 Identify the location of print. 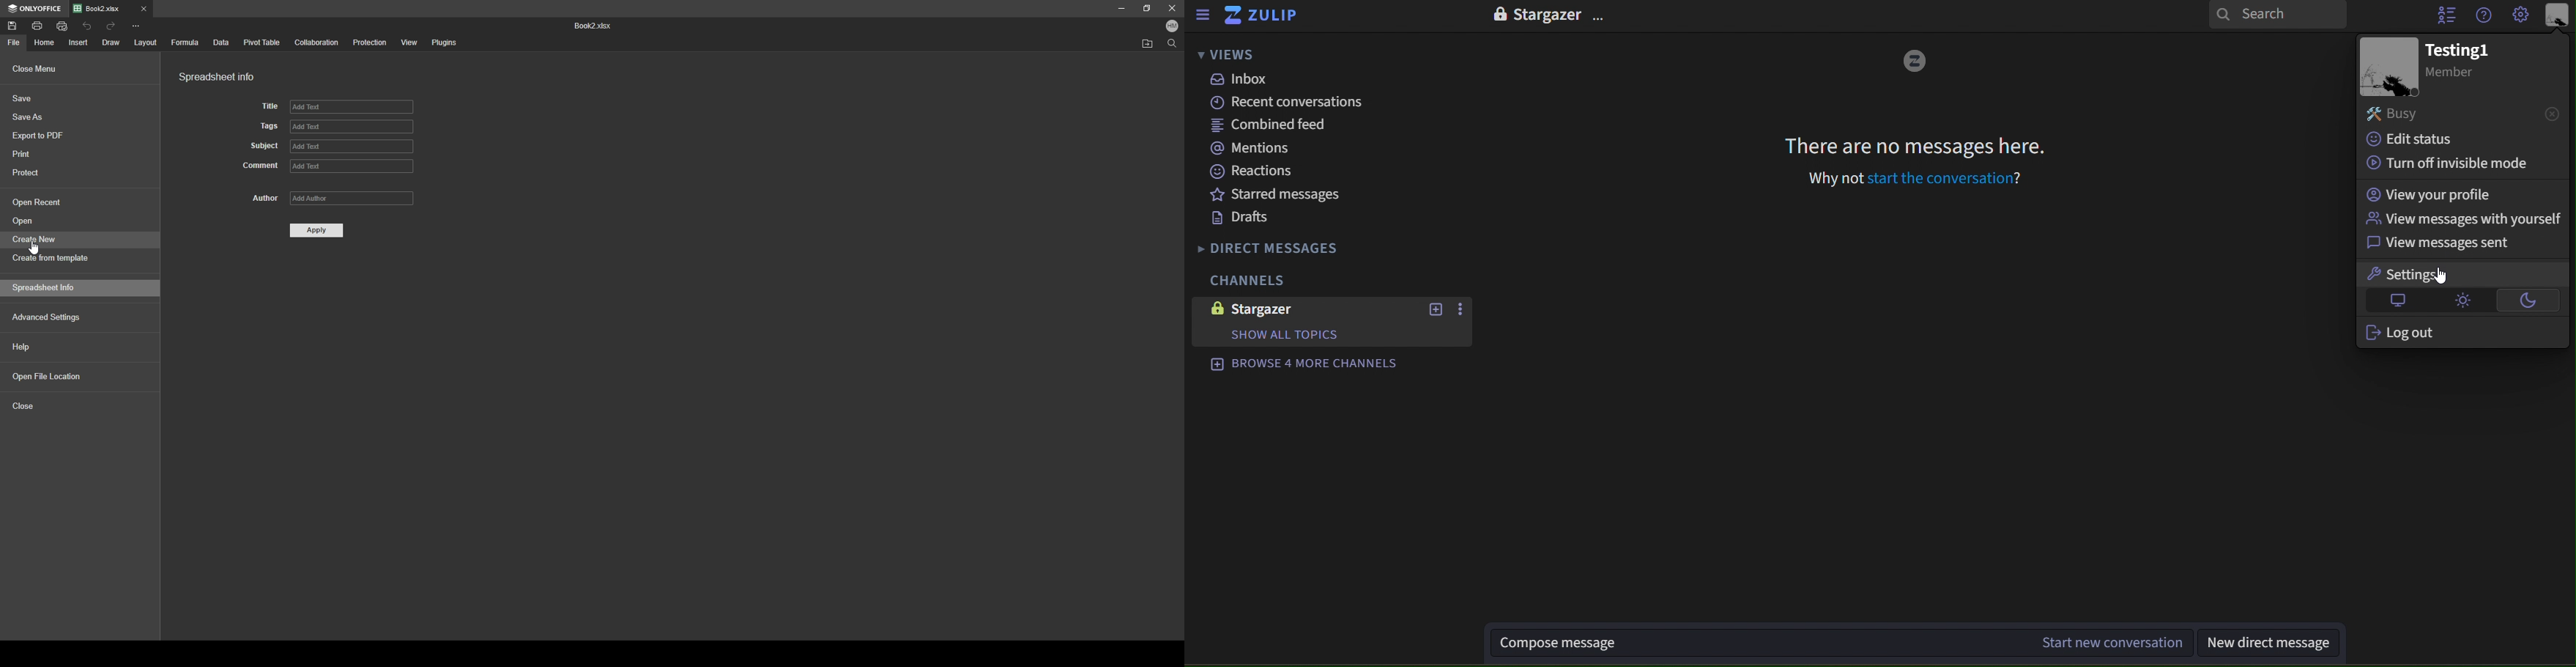
(79, 154).